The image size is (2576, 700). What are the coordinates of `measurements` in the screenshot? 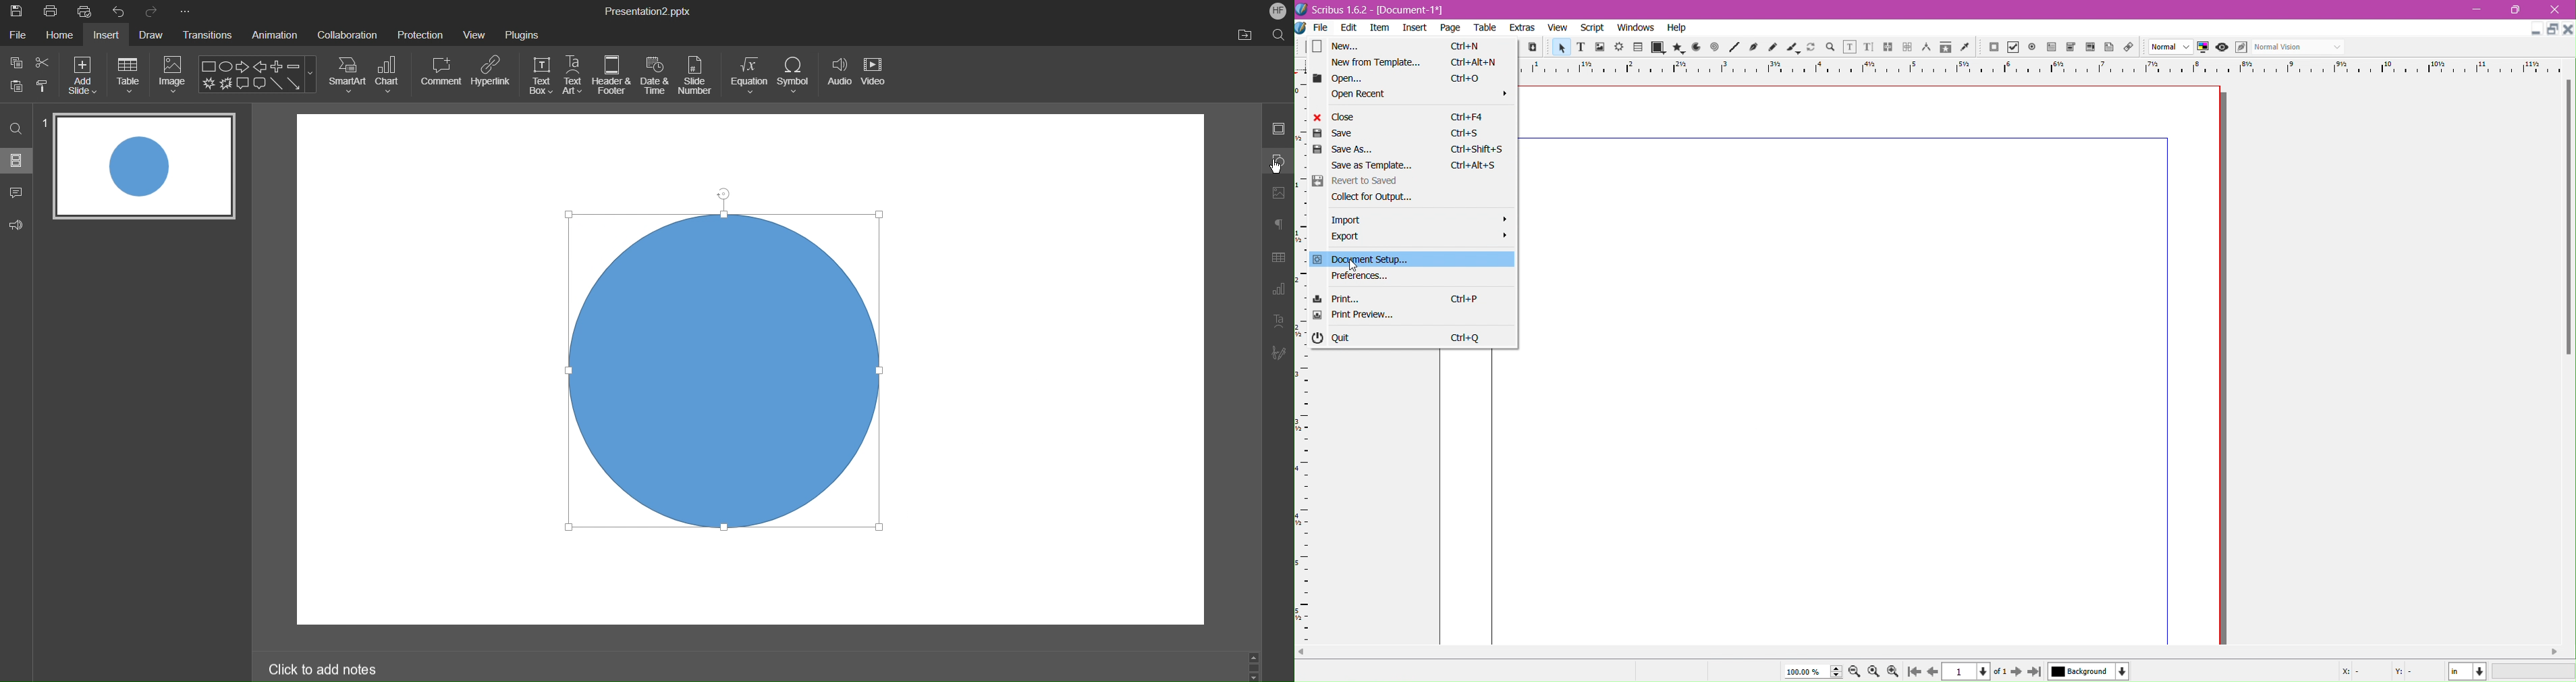 It's located at (1926, 48).